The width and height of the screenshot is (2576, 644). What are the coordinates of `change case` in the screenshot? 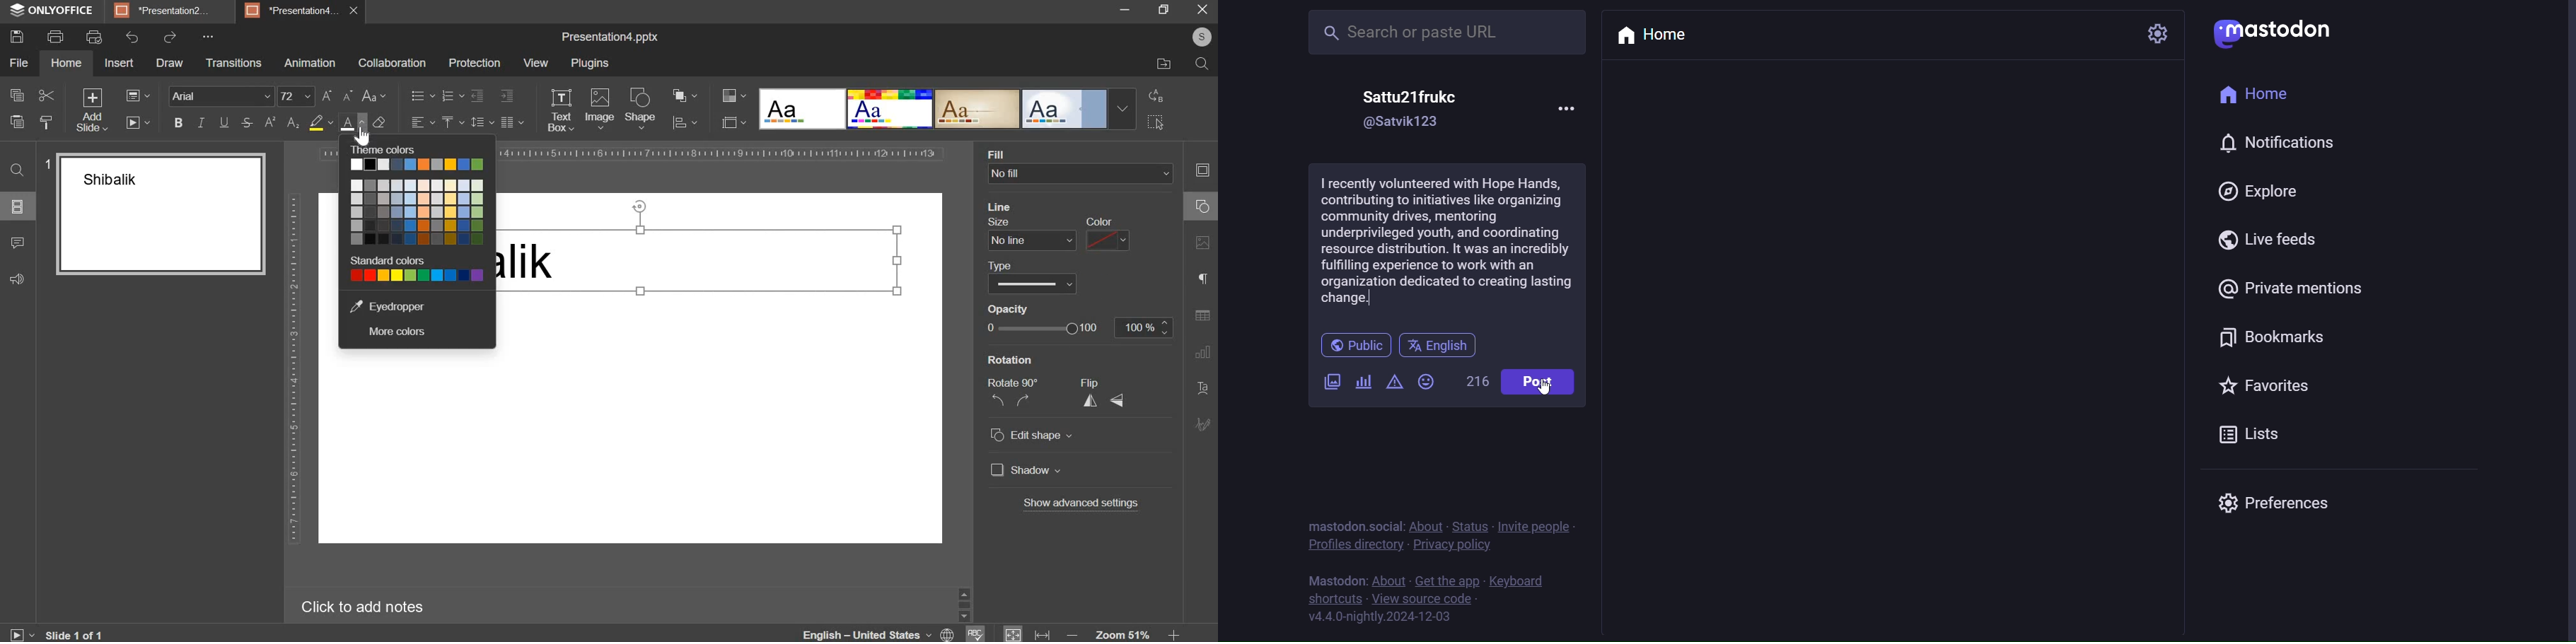 It's located at (375, 96).